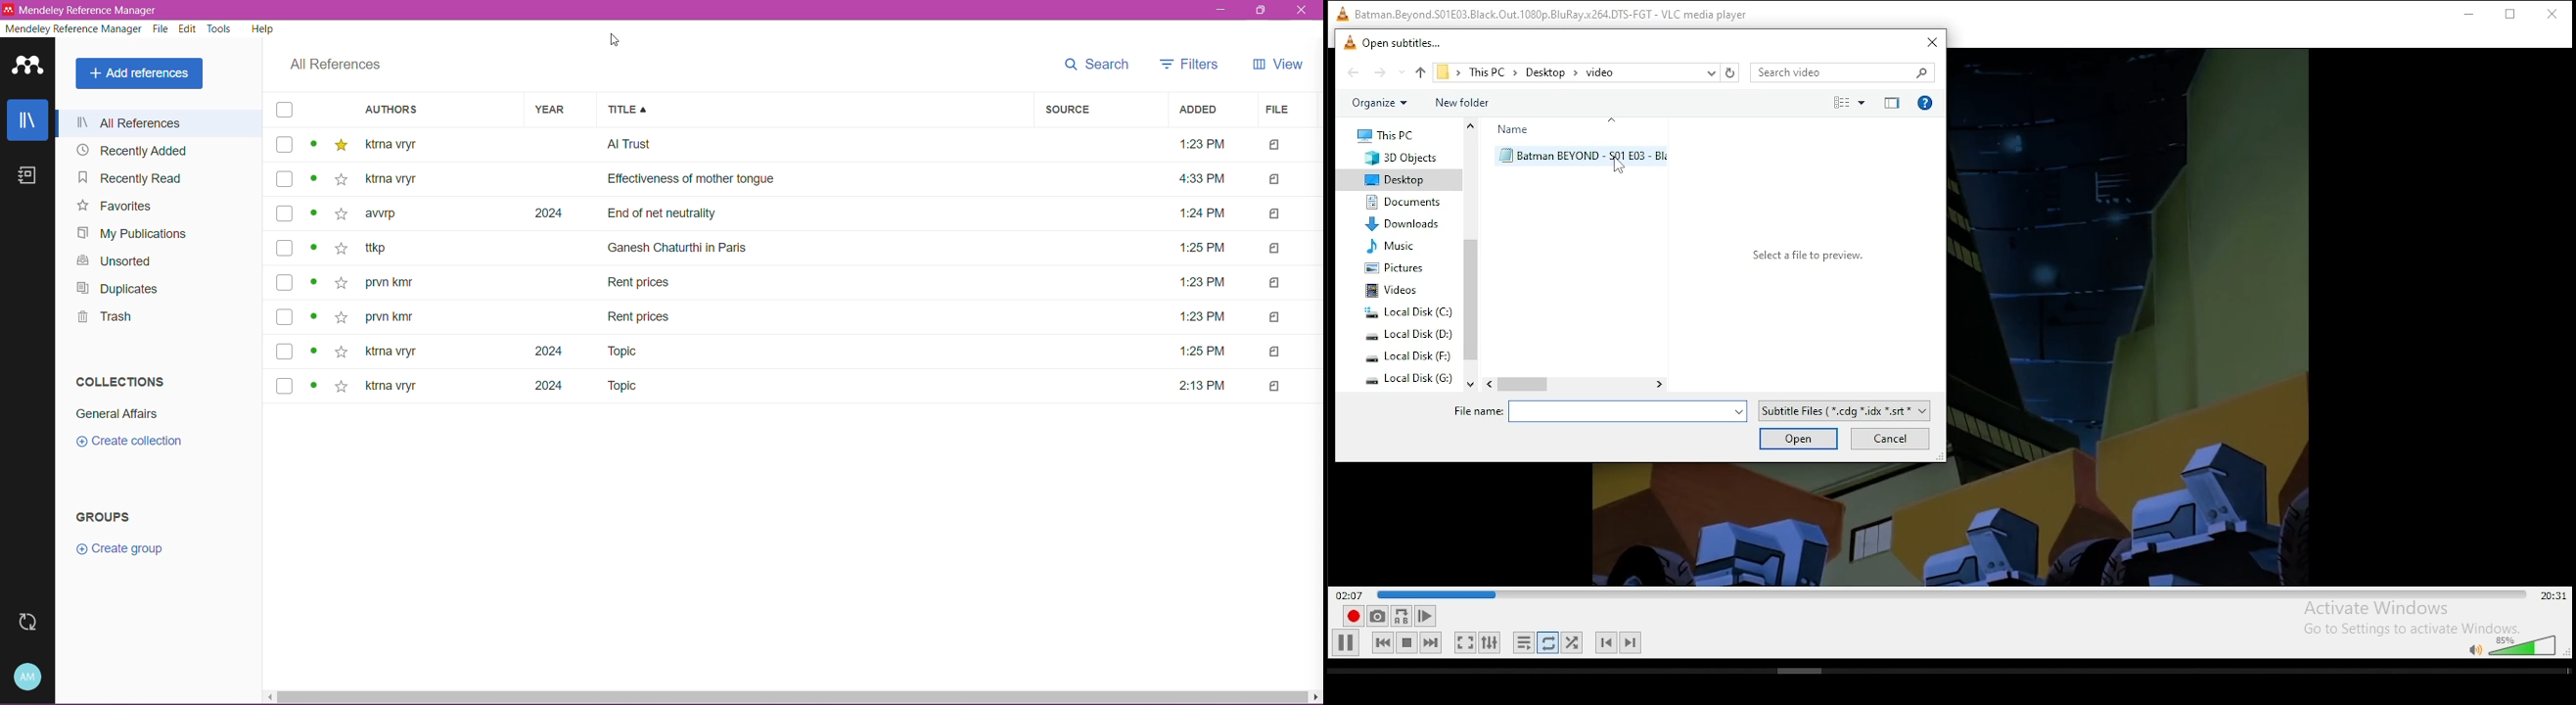 The width and height of the screenshot is (2576, 728). What do you see at coordinates (1389, 72) in the screenshot?
I see `forward` at bounding box center [1389, 72].